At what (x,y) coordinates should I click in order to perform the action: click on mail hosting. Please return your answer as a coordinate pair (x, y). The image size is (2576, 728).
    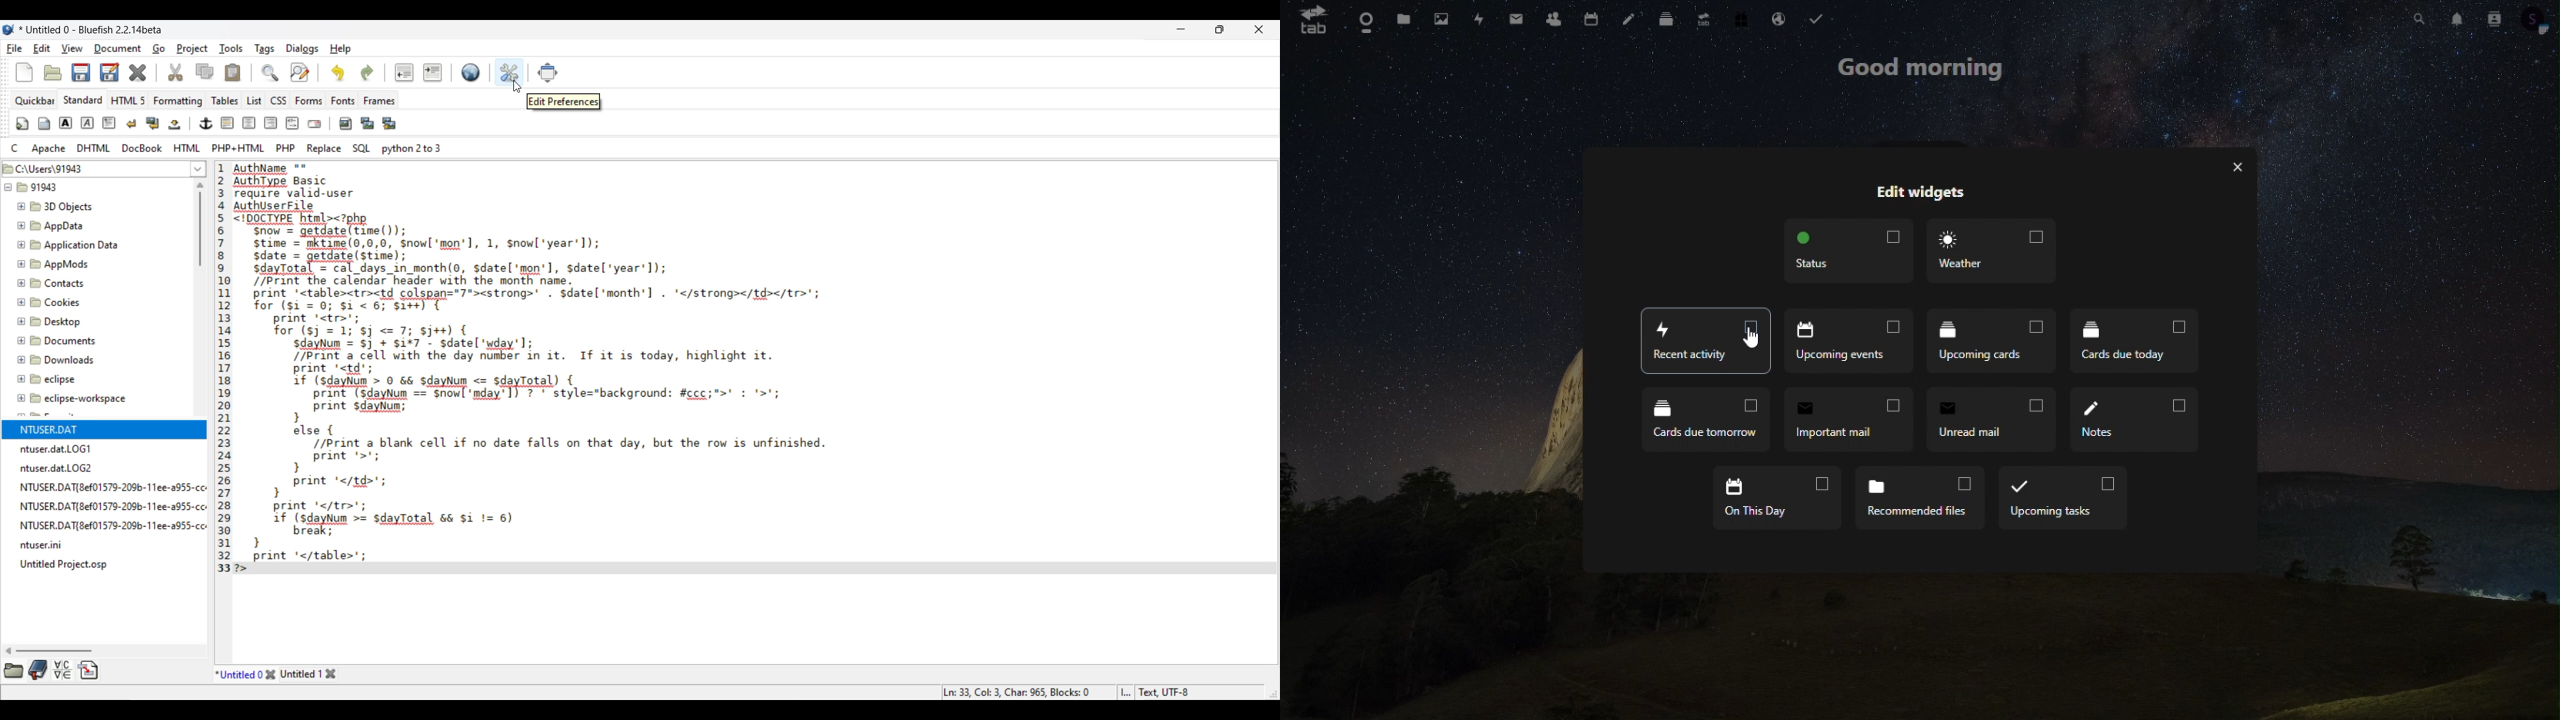
    Looking at the image, I should click on (1782, 16).